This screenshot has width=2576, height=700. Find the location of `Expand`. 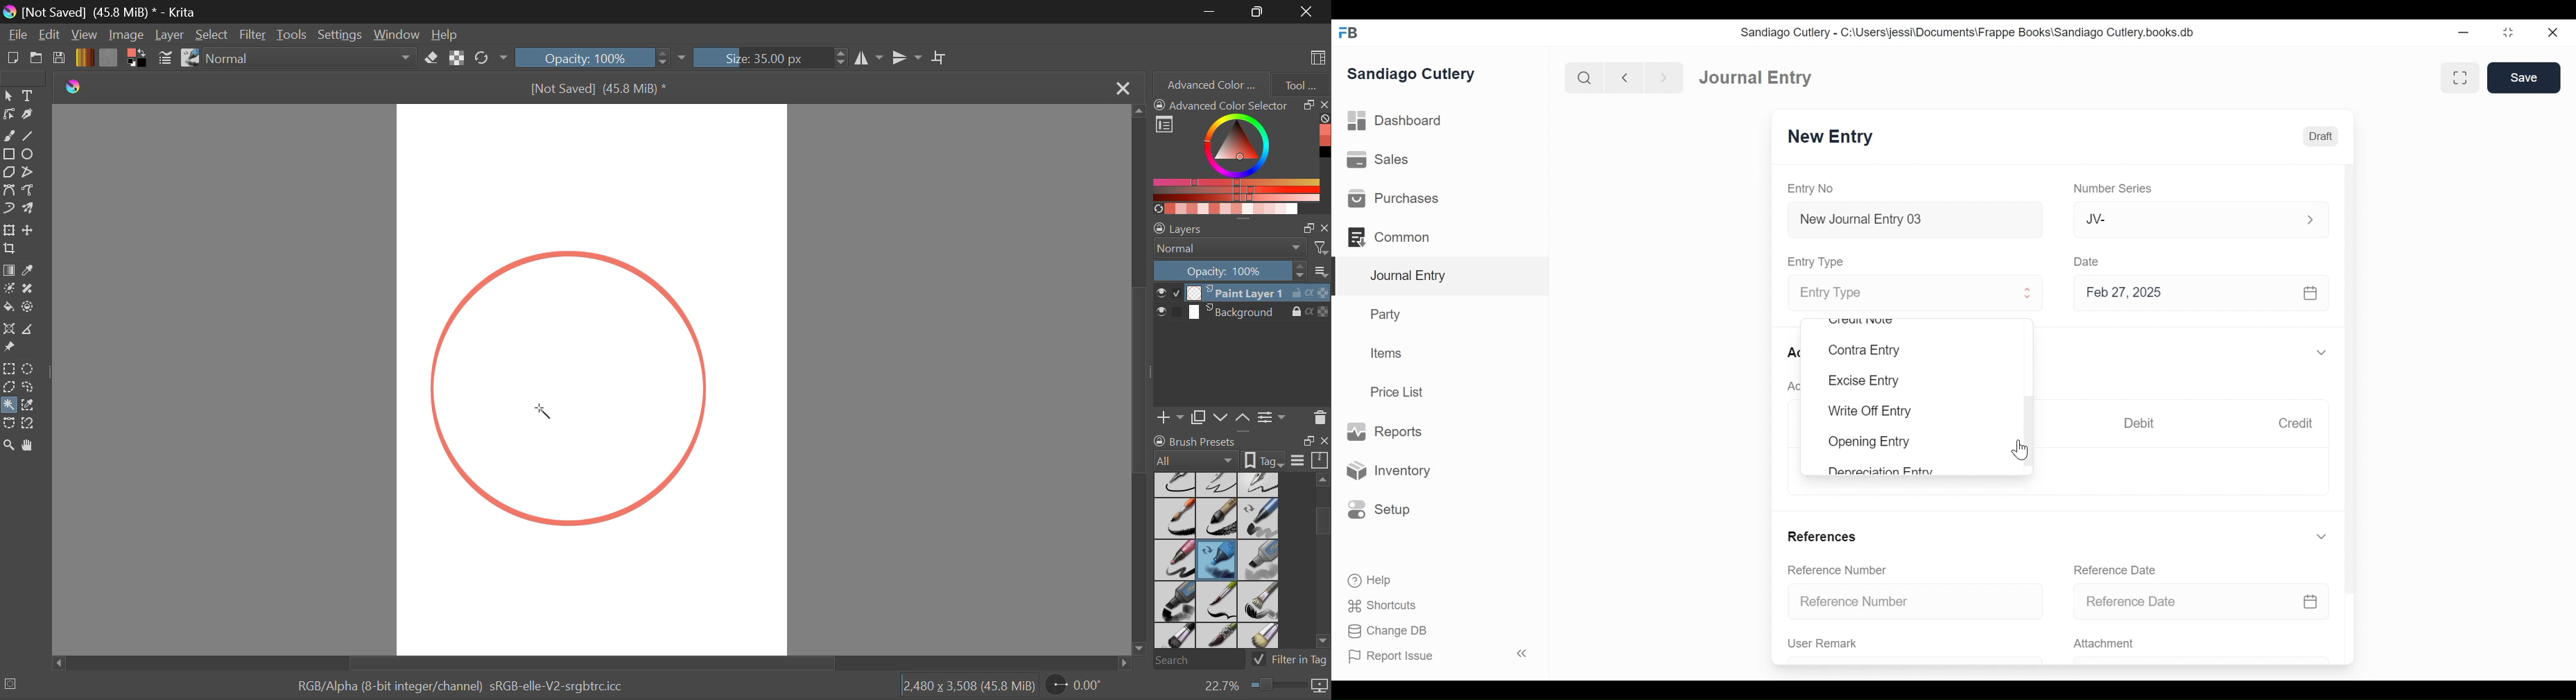

Expand is located at coordinates (2323, 537).